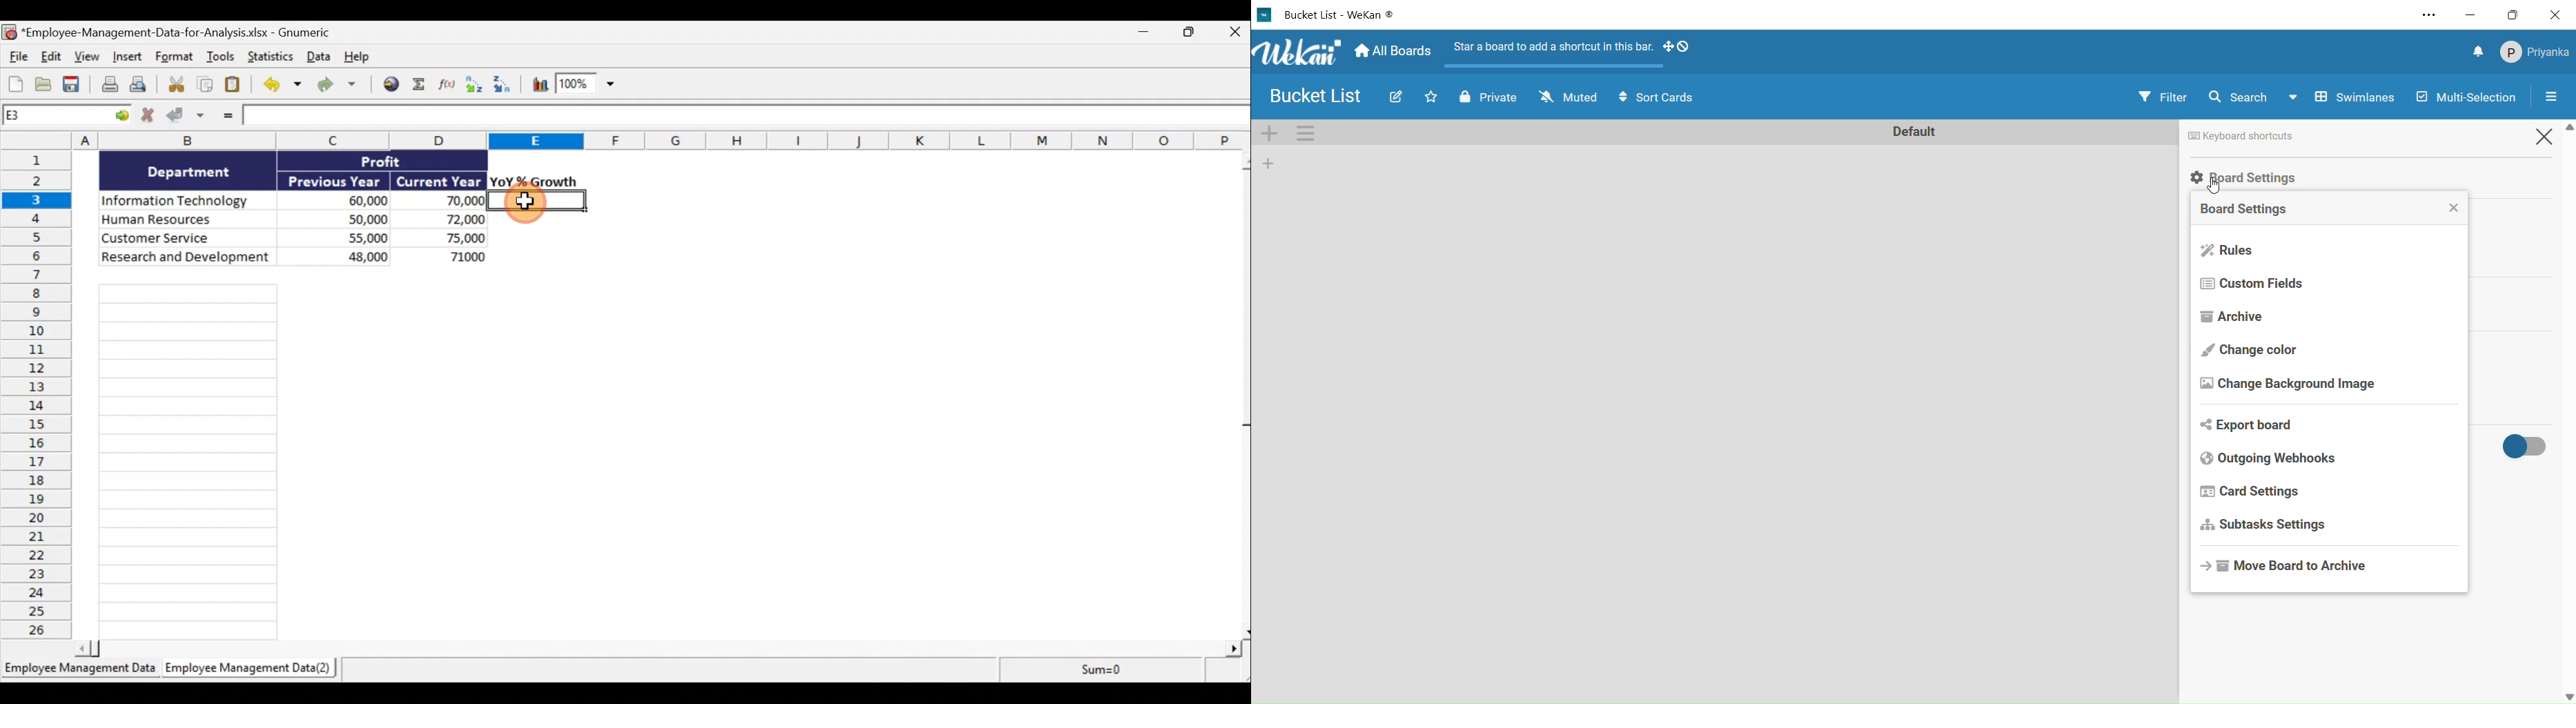  I want to click on Open a file, so click(44, 84).